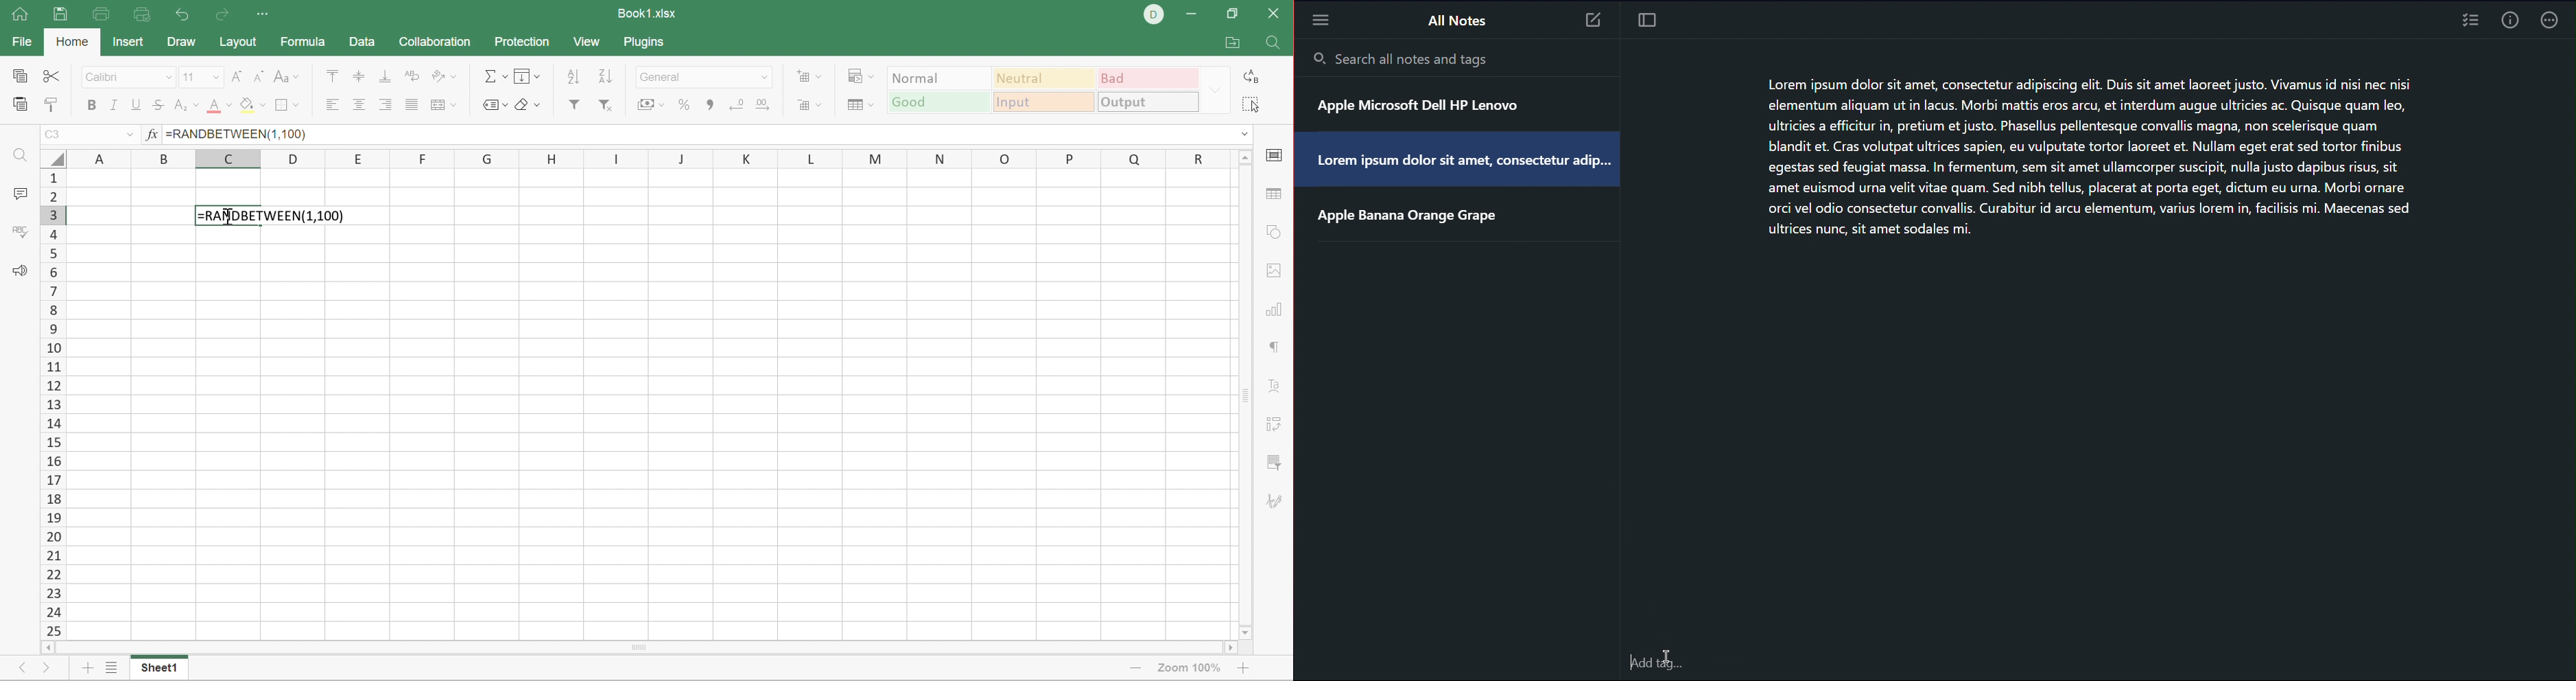 The width and height of the screenshot is (2576, 700). I want to click on images settings, so click(1271, 272).